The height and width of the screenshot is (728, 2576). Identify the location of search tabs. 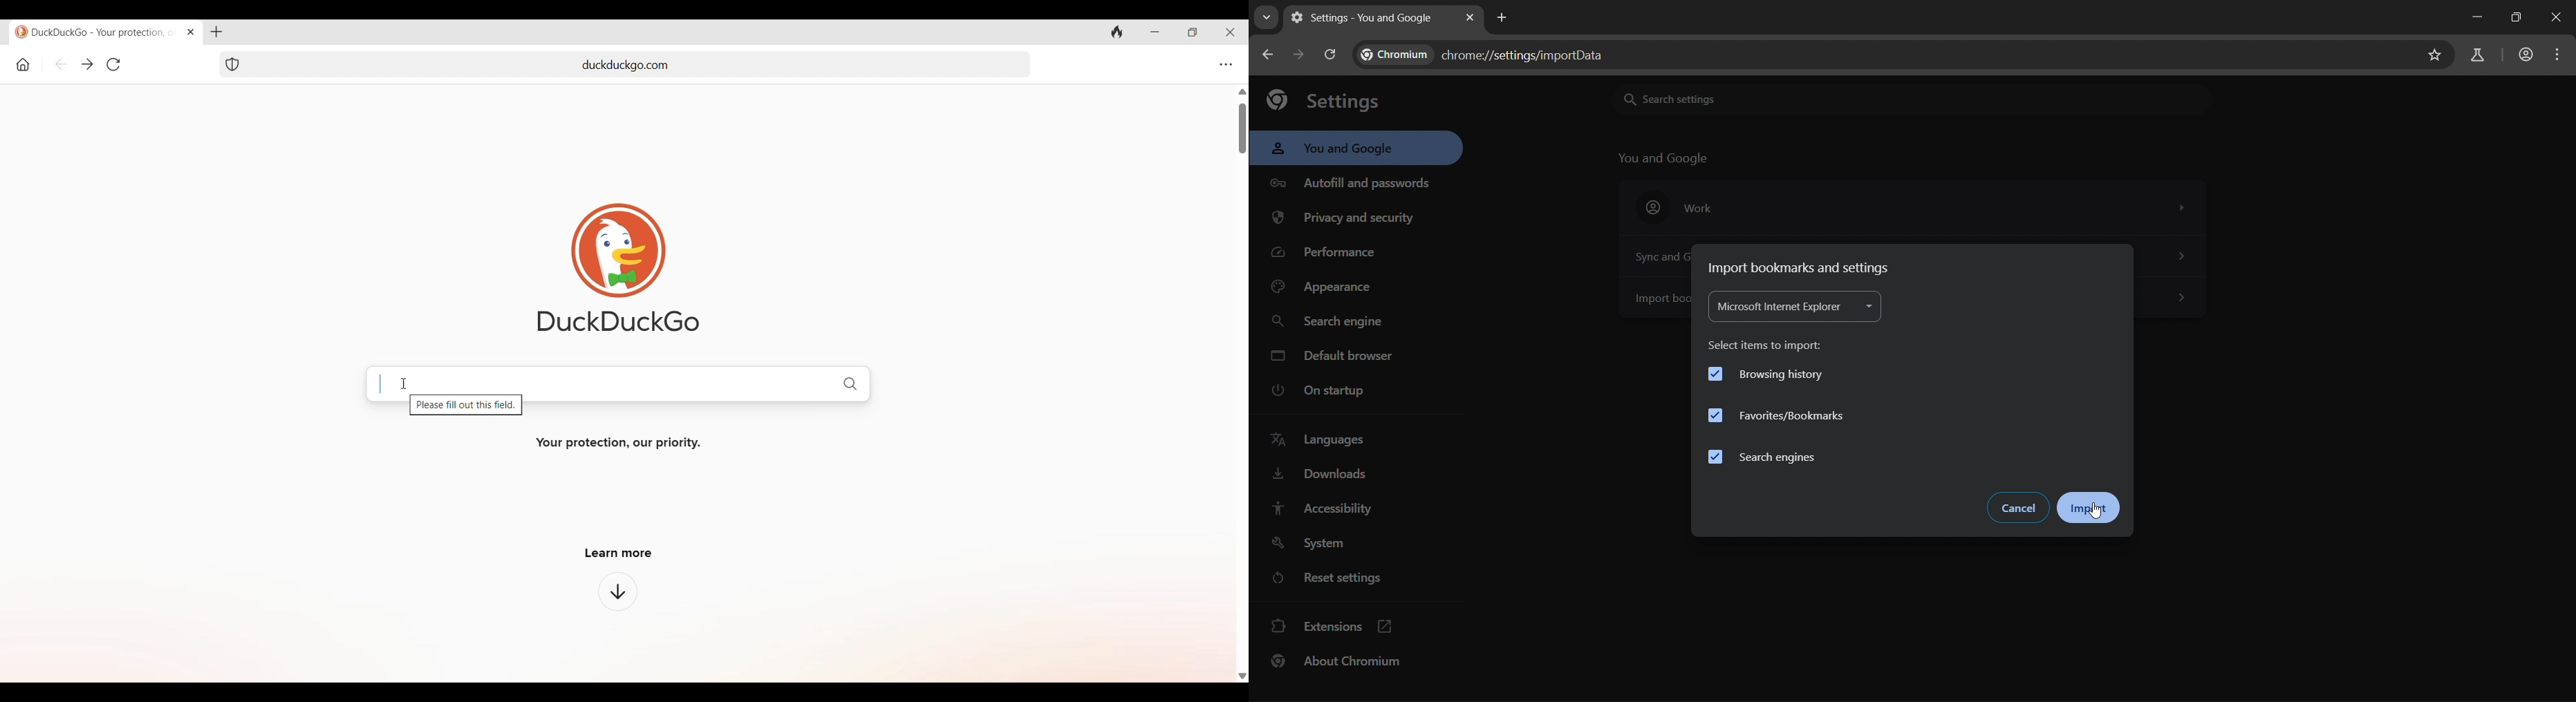
(1268, 19).